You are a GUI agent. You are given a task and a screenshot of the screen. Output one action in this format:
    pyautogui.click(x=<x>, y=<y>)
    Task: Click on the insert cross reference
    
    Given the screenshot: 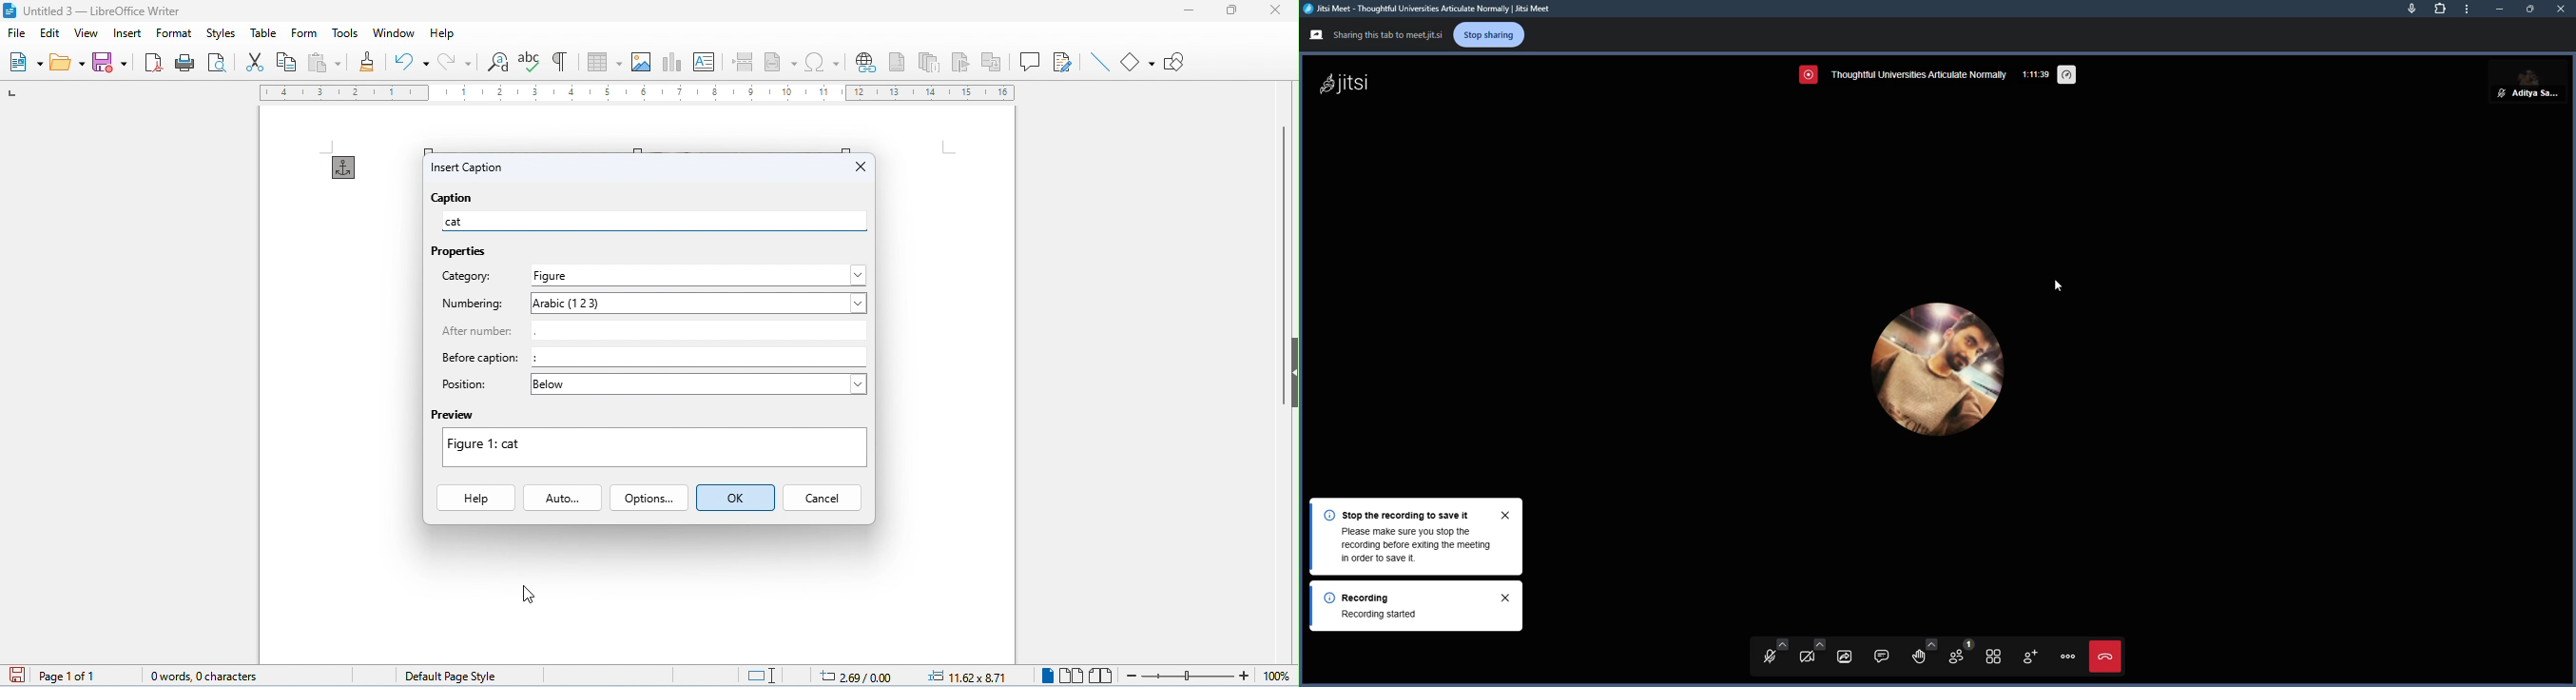 What is the action you would take?
    pyautogui.click(x=994, y=62)
    